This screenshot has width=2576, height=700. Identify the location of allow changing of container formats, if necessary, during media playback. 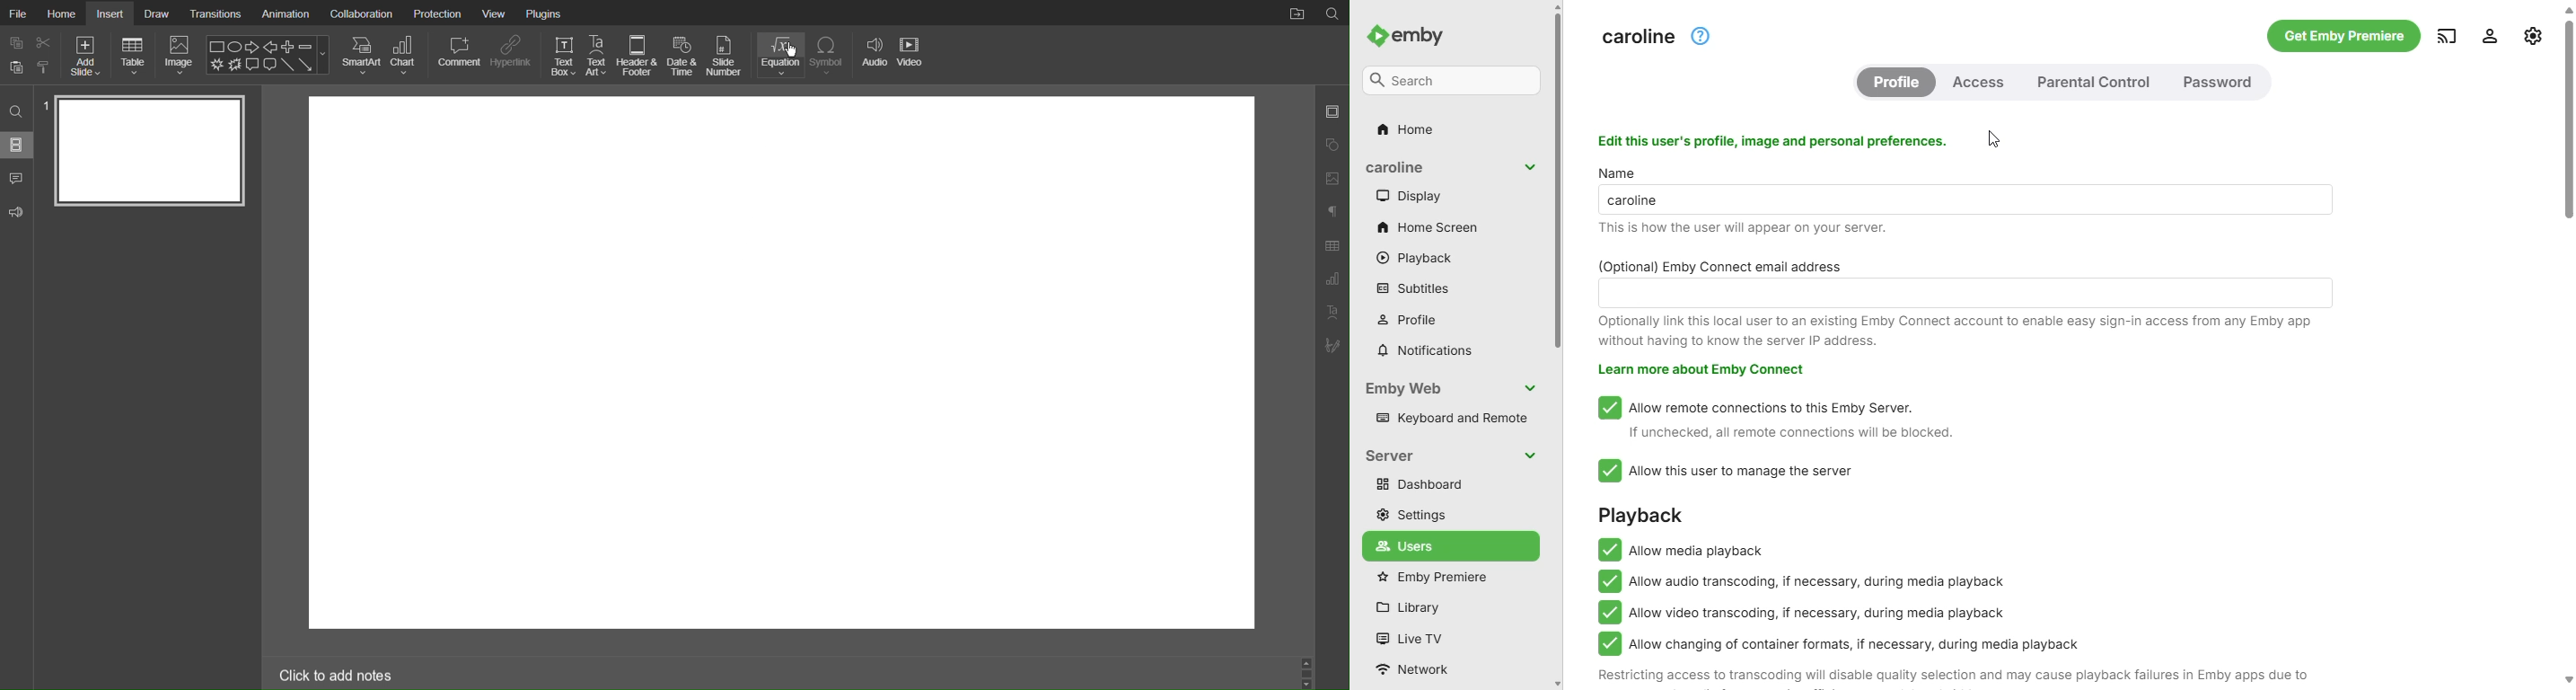
(1840, 644).